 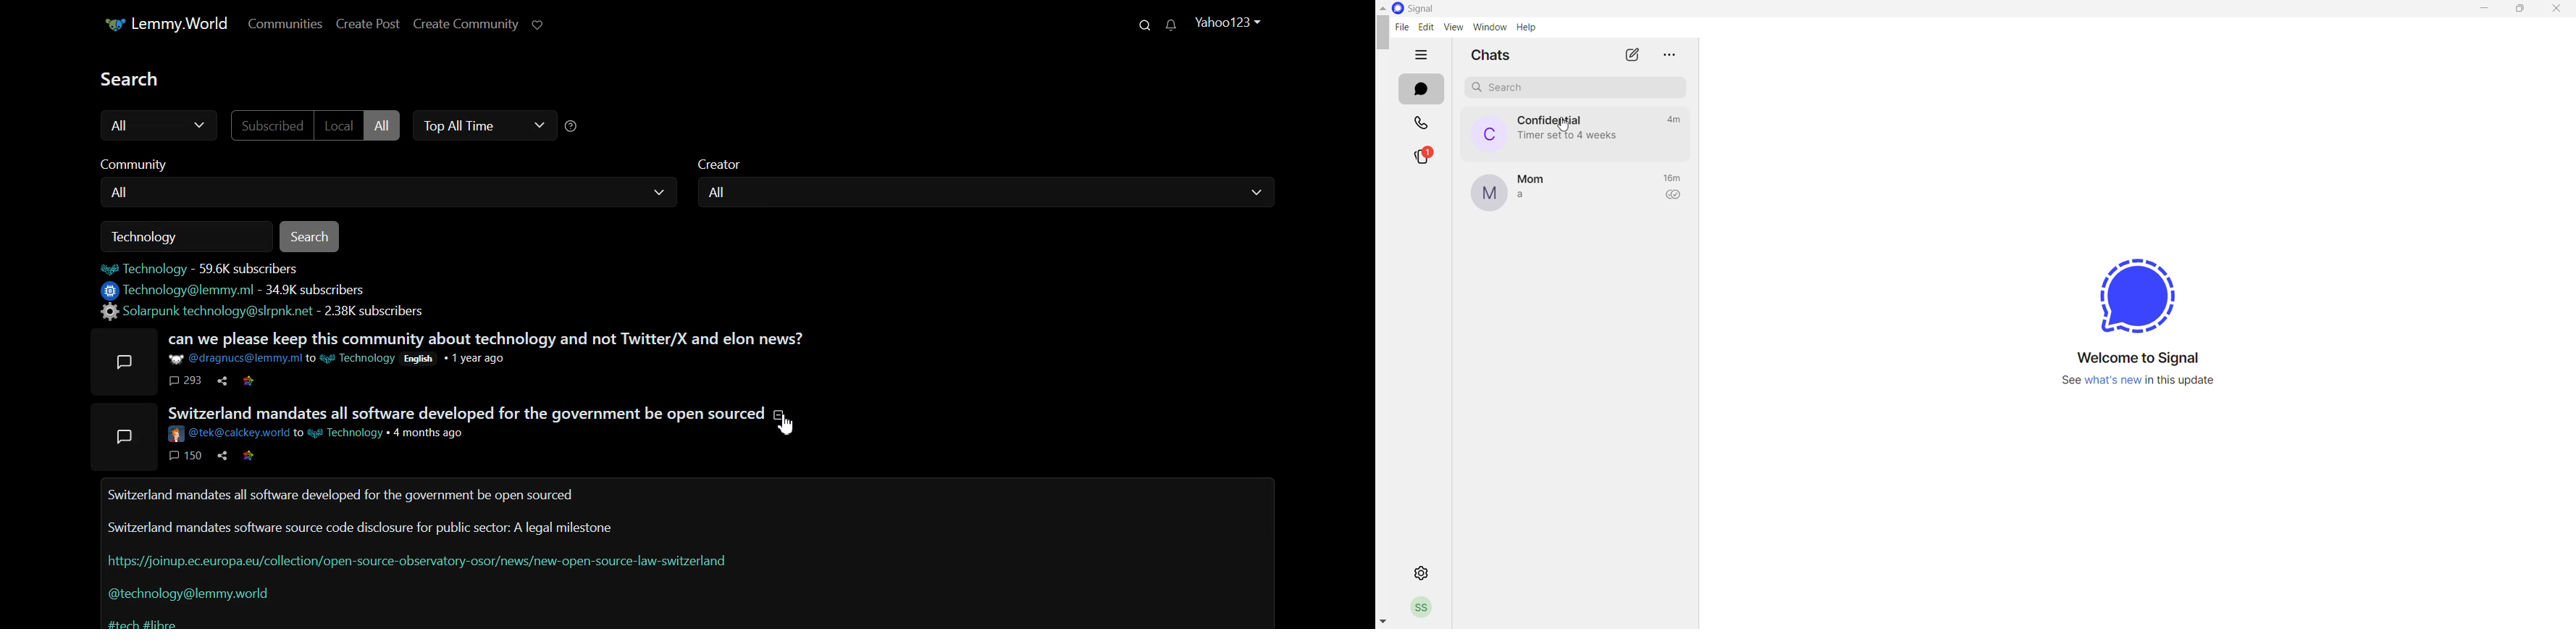 What do you see at coordinates (1175, 24) in the screenshot?
I see `Unread Messages` at bounding box center [1175, 24].